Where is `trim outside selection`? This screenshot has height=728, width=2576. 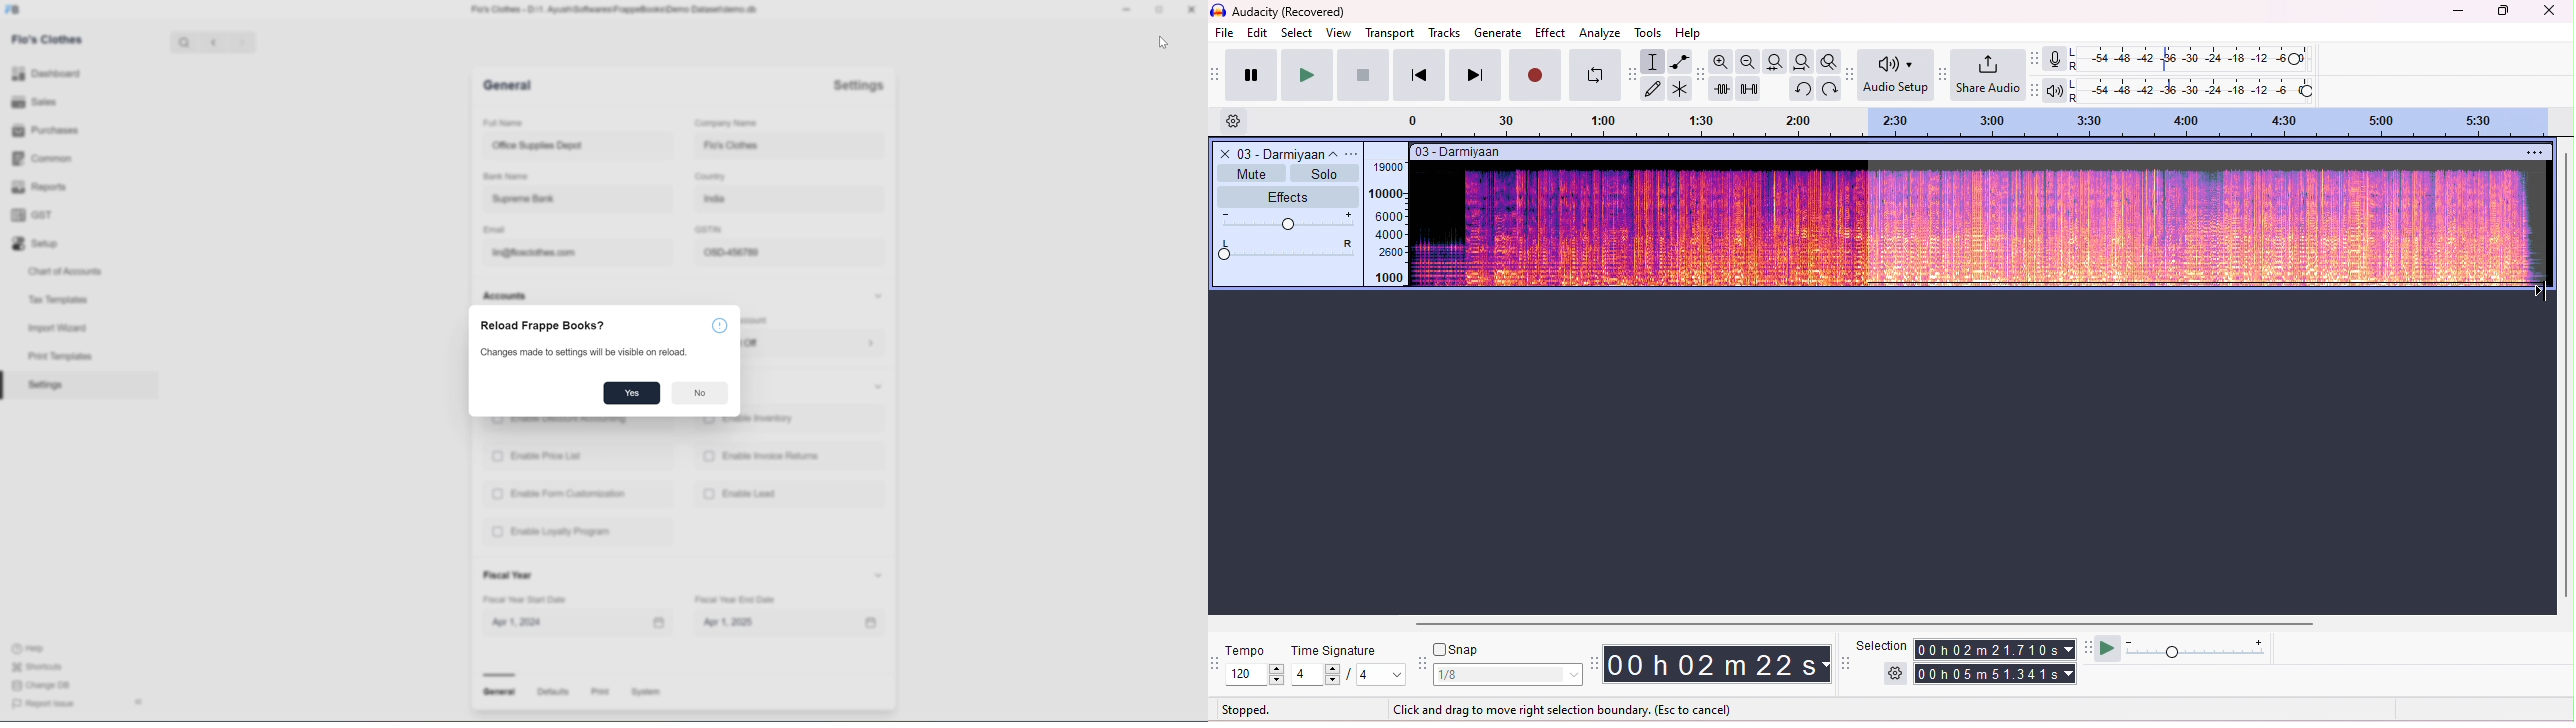 trim outside selection is located at coordinates (1722, 89).